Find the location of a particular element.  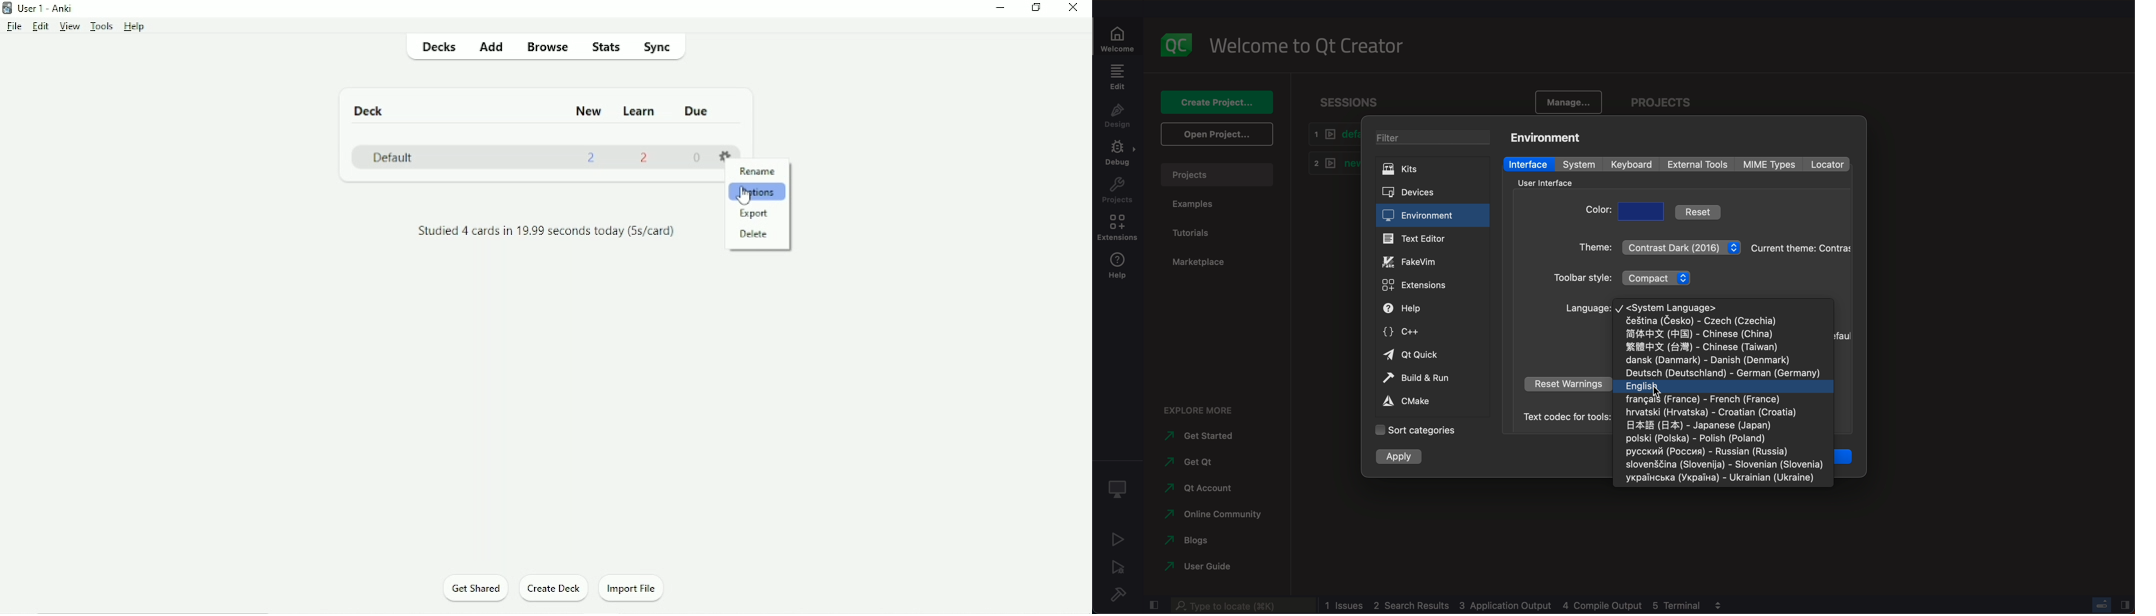

open is located at coordinates (1215, 134).